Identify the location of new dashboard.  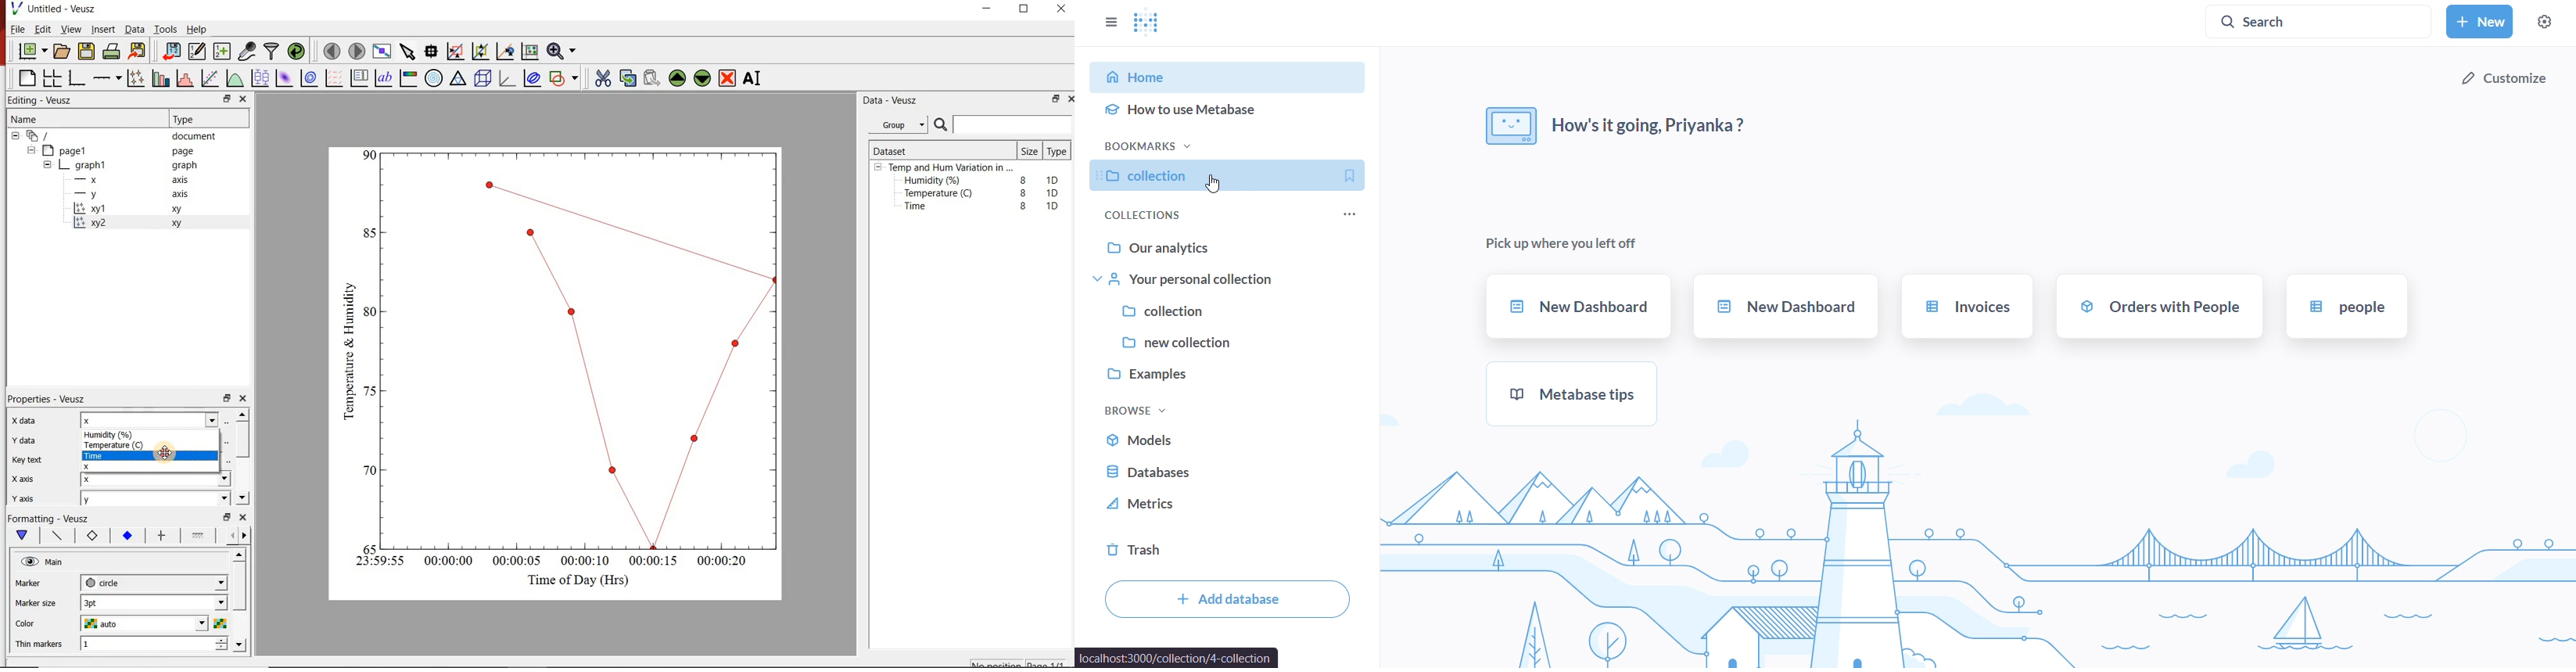
(1785, 306).